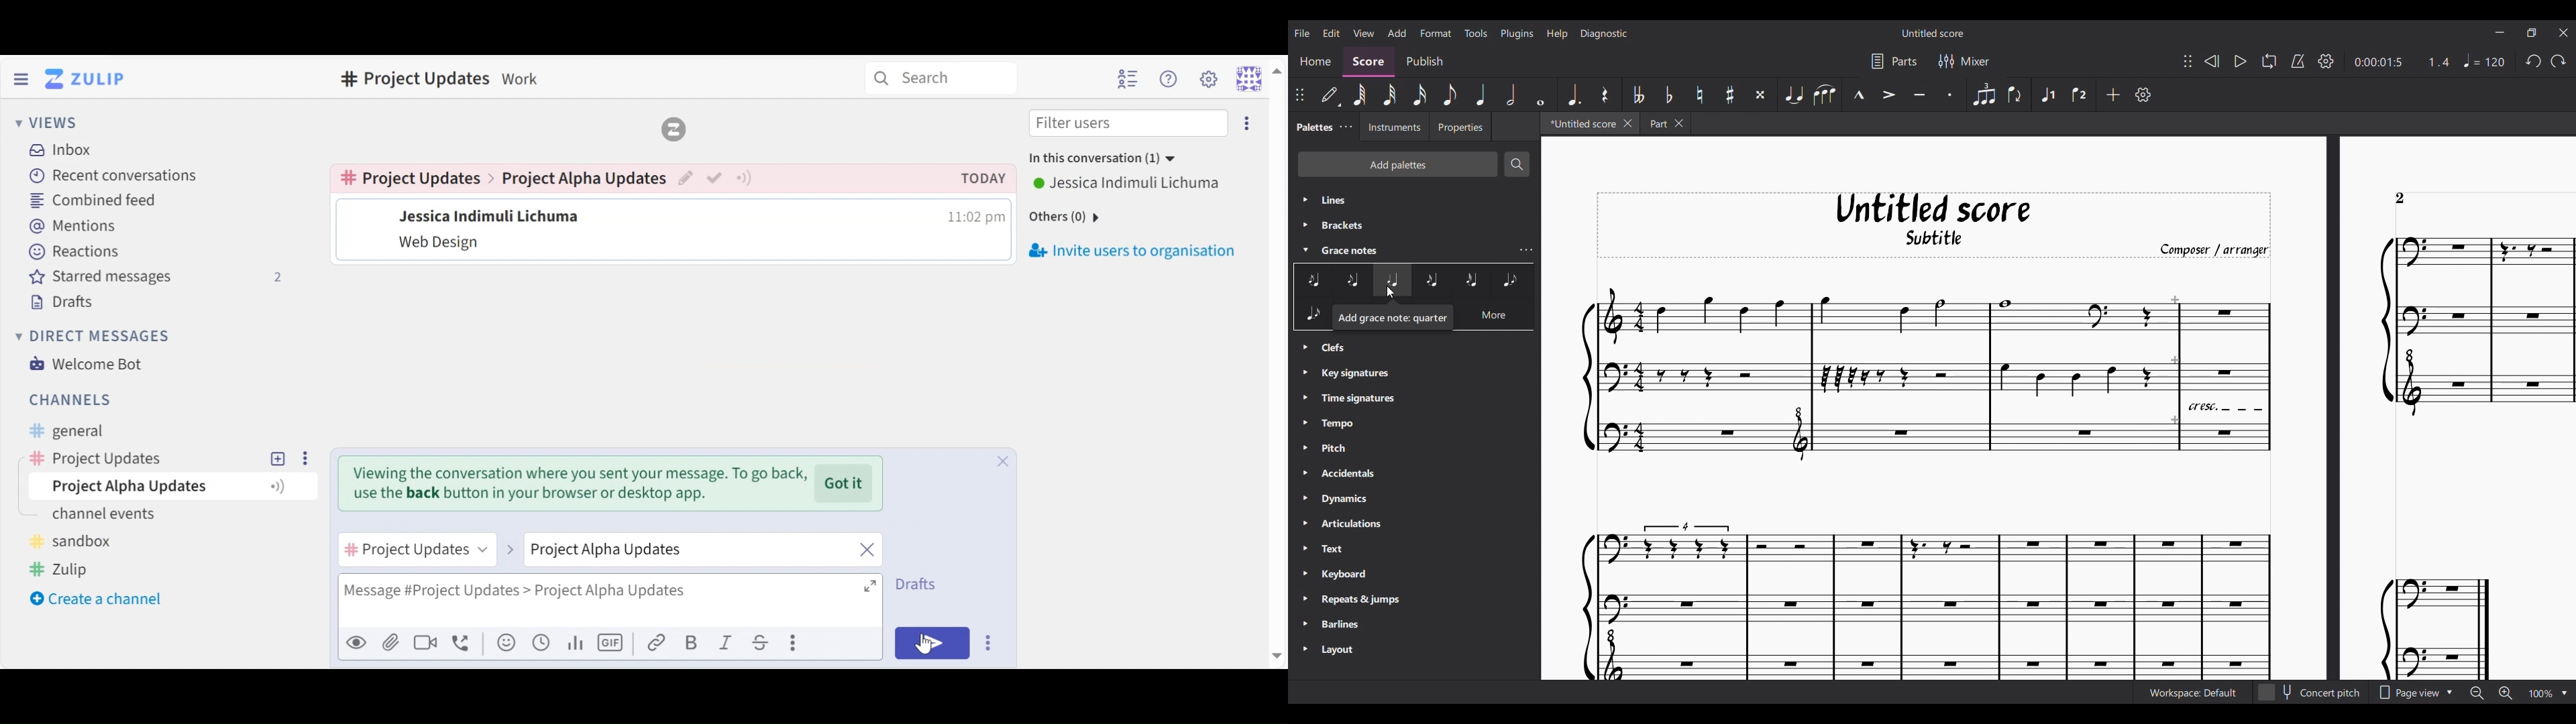  What do you see at coordinates (441, 244) in the screenshot?
I see `Message` at bounding box center [441, 244].